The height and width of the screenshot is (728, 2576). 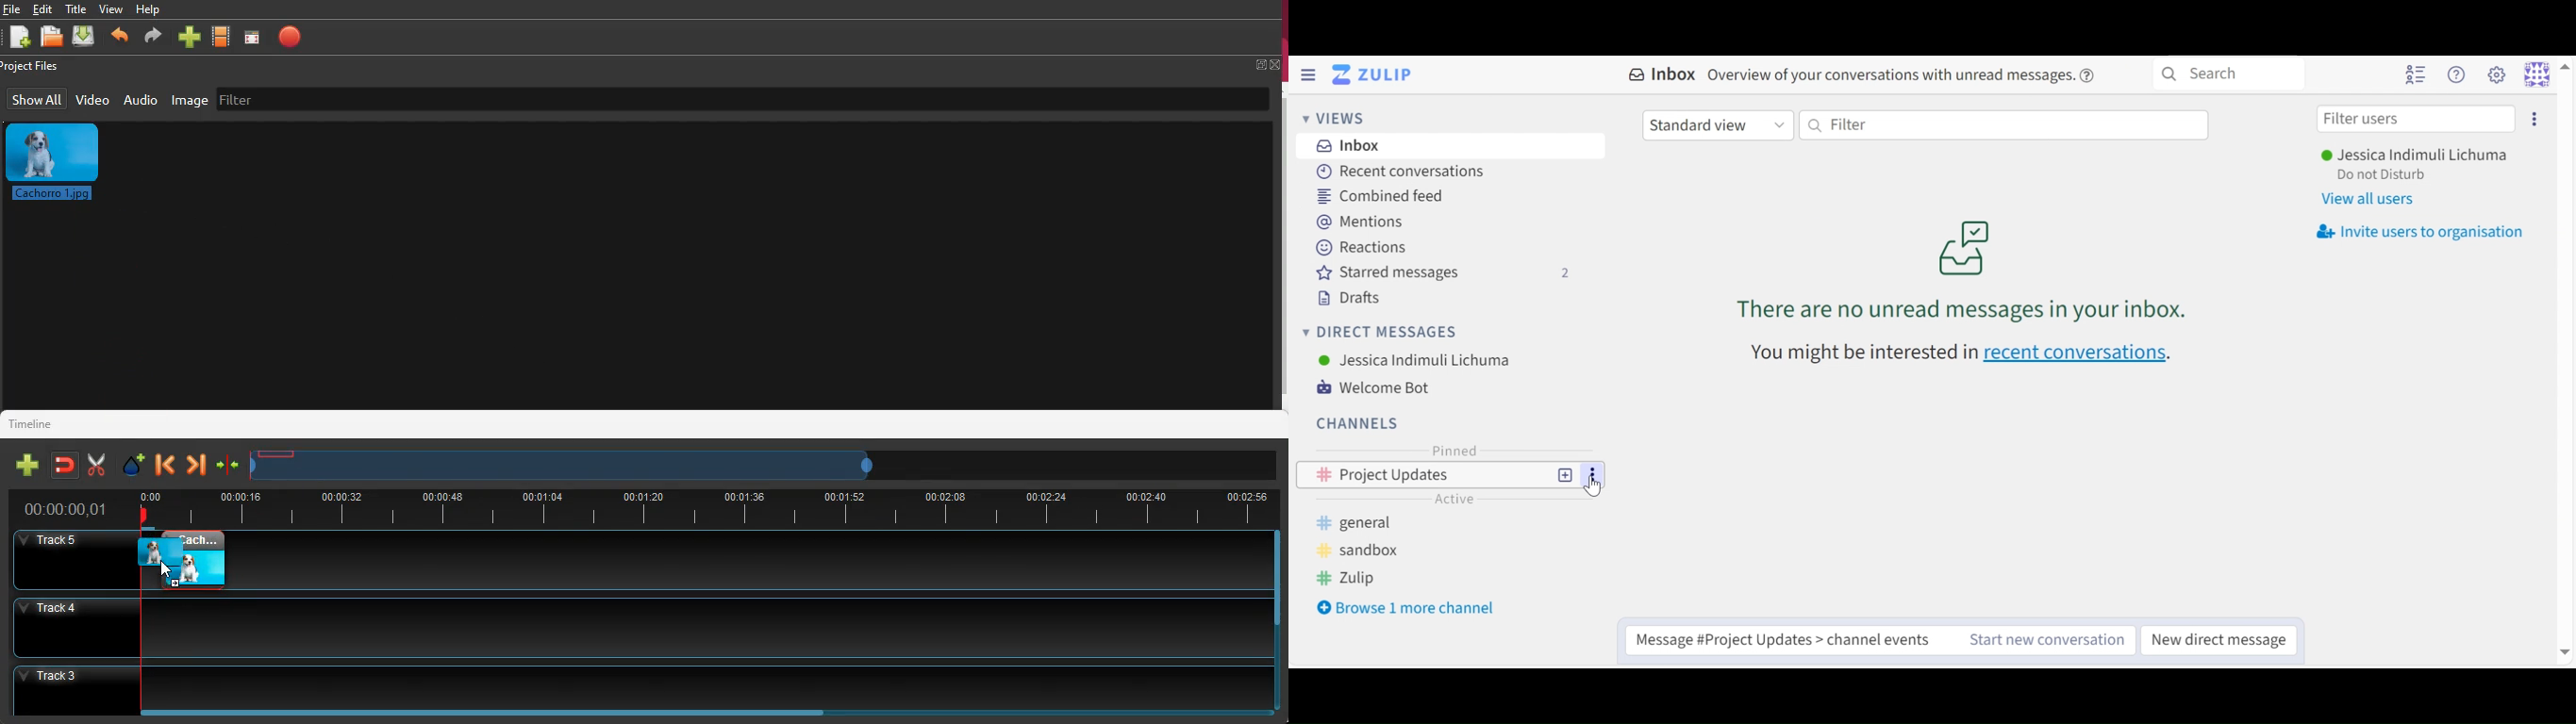 I want to click on back, so click(x=119, y=39).